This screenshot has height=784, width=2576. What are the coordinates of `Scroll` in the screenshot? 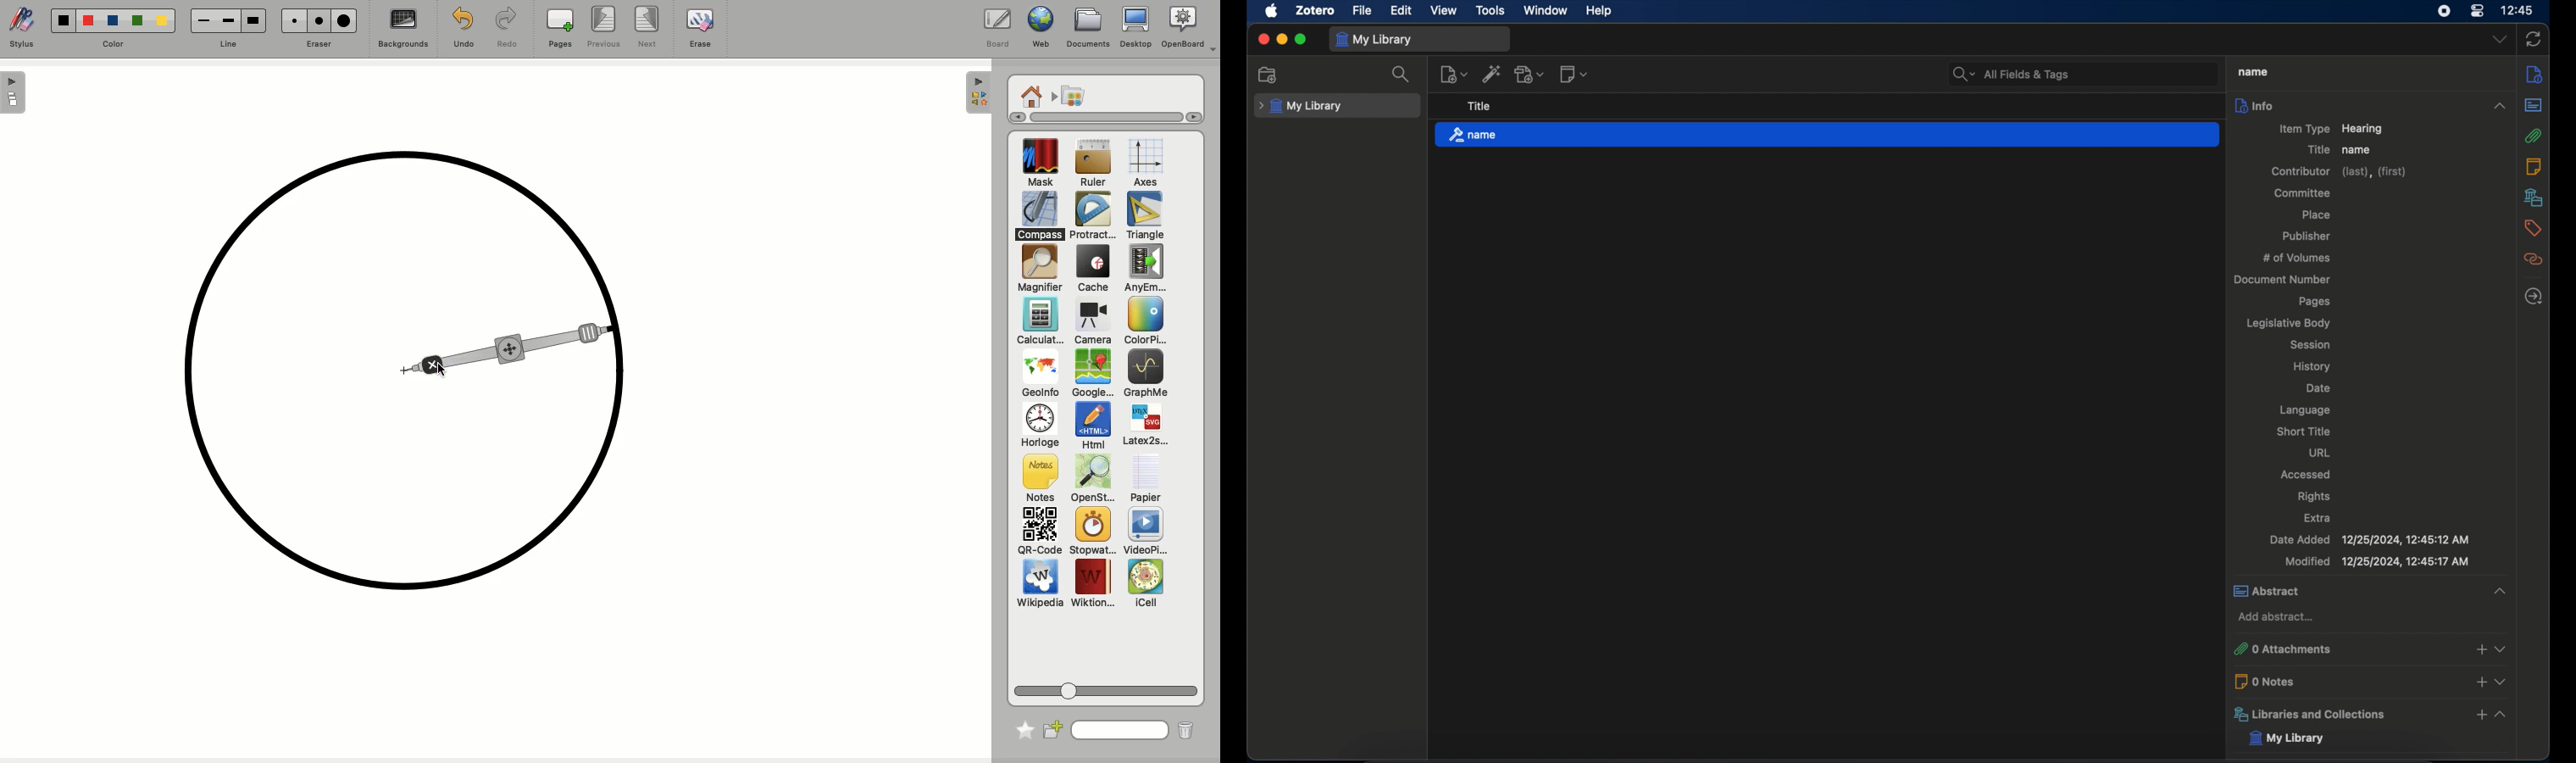 It's located at (1108, 688).